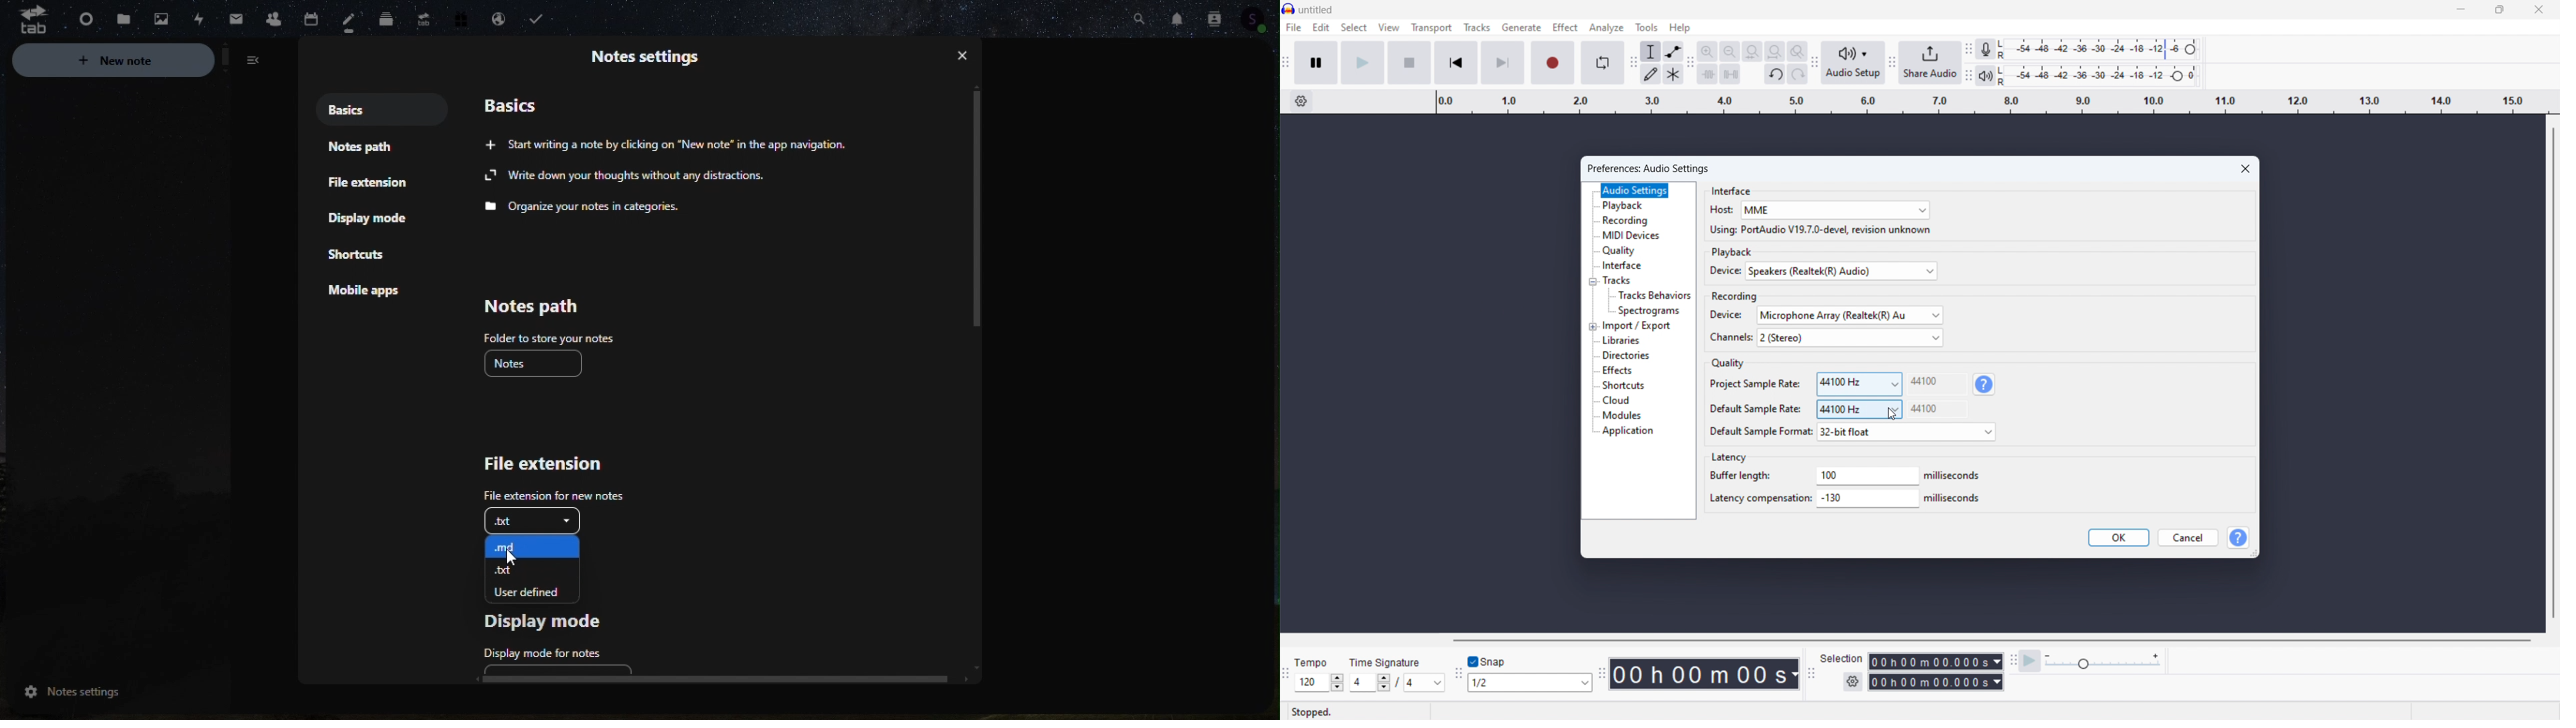 This screenshot has height=728, width=2576. What do you see at coordinates (1457, 675) in the screenshot?
I see `snapping toolbar` at bounding box center [1457, 675].